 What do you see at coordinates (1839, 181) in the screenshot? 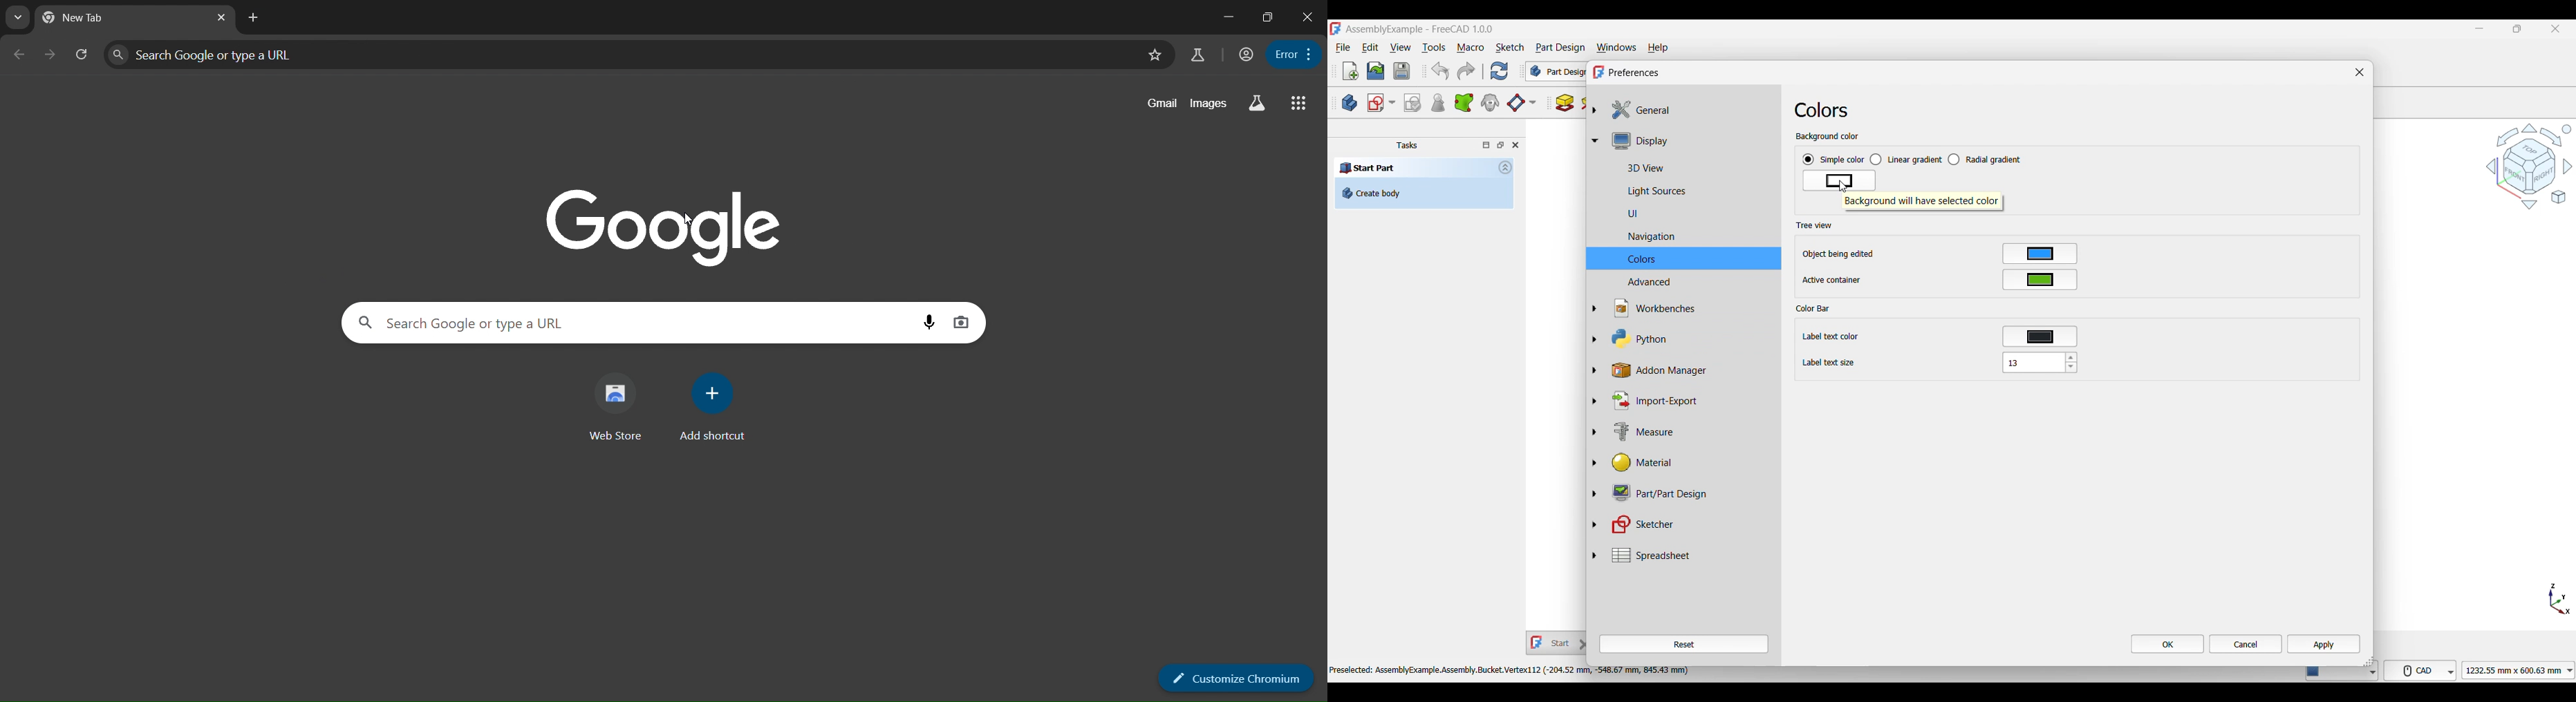
I see `Change color options` at bounding box center [1839, 181].